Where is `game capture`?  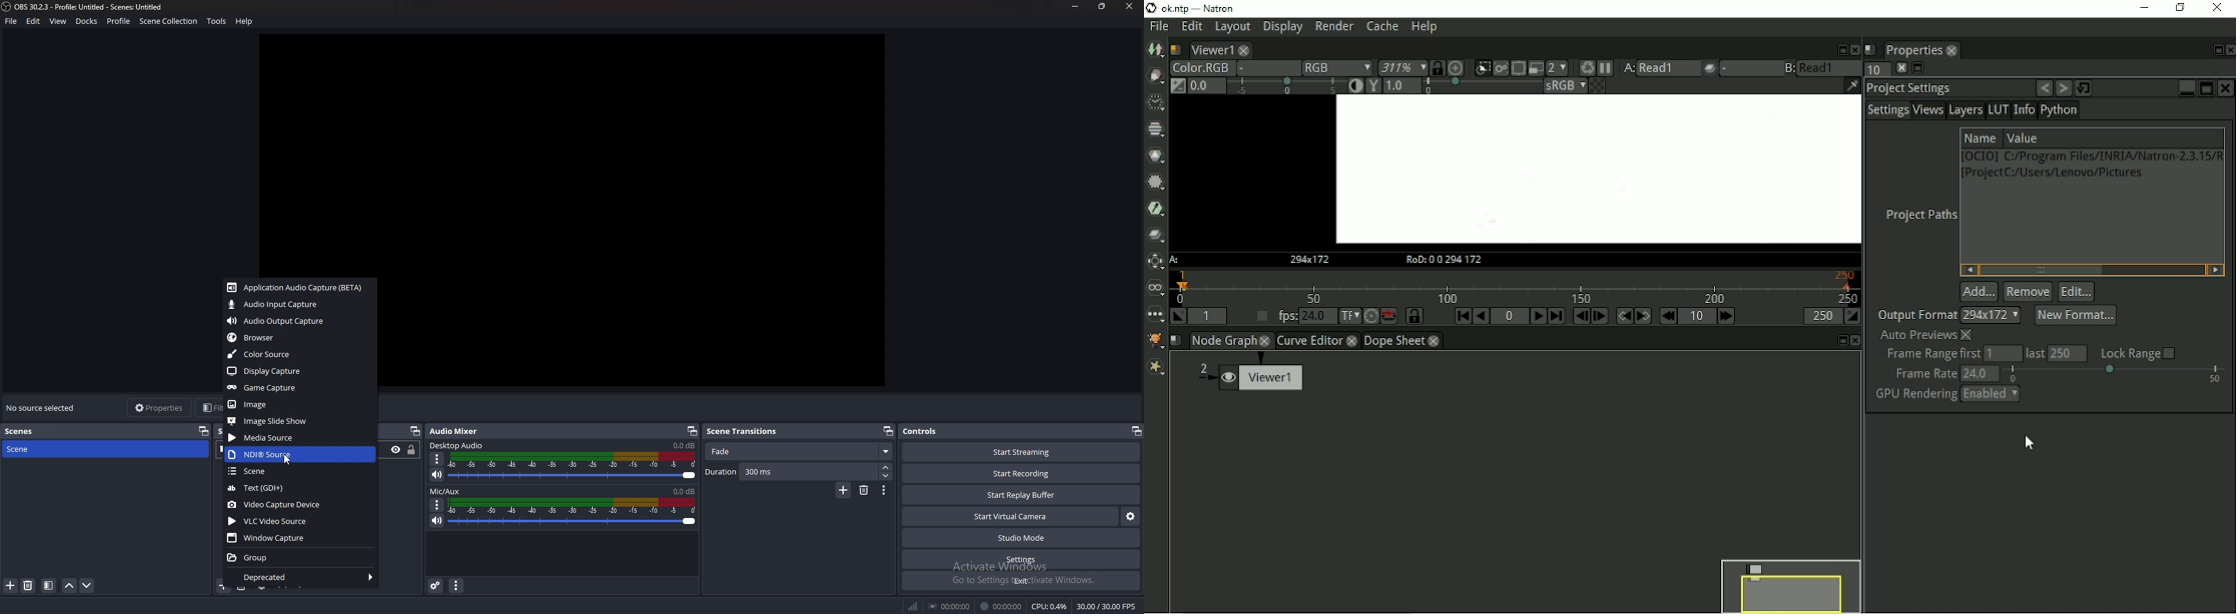
game capture is located at coordinates (298, 388).